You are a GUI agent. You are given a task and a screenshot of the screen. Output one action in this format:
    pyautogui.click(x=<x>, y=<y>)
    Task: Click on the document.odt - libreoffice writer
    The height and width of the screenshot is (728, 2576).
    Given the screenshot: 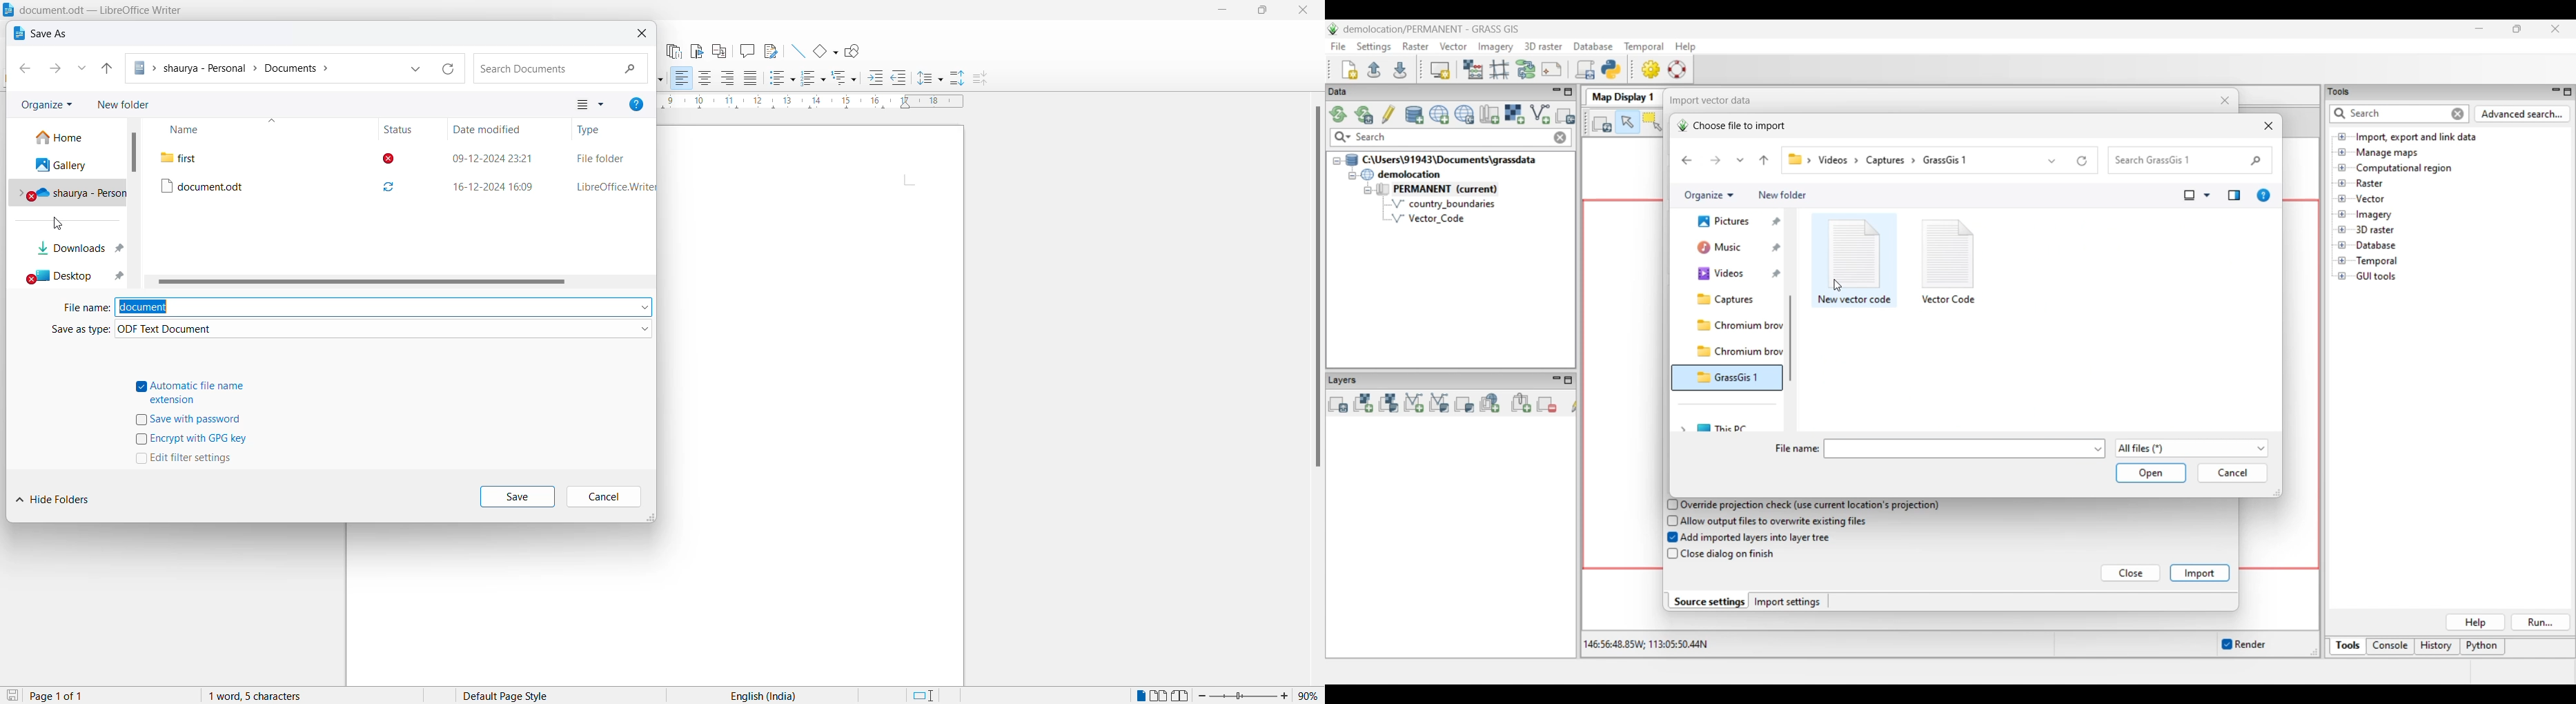 What is the action you would take?
    pyautogui.click(x=95, y=10)
    